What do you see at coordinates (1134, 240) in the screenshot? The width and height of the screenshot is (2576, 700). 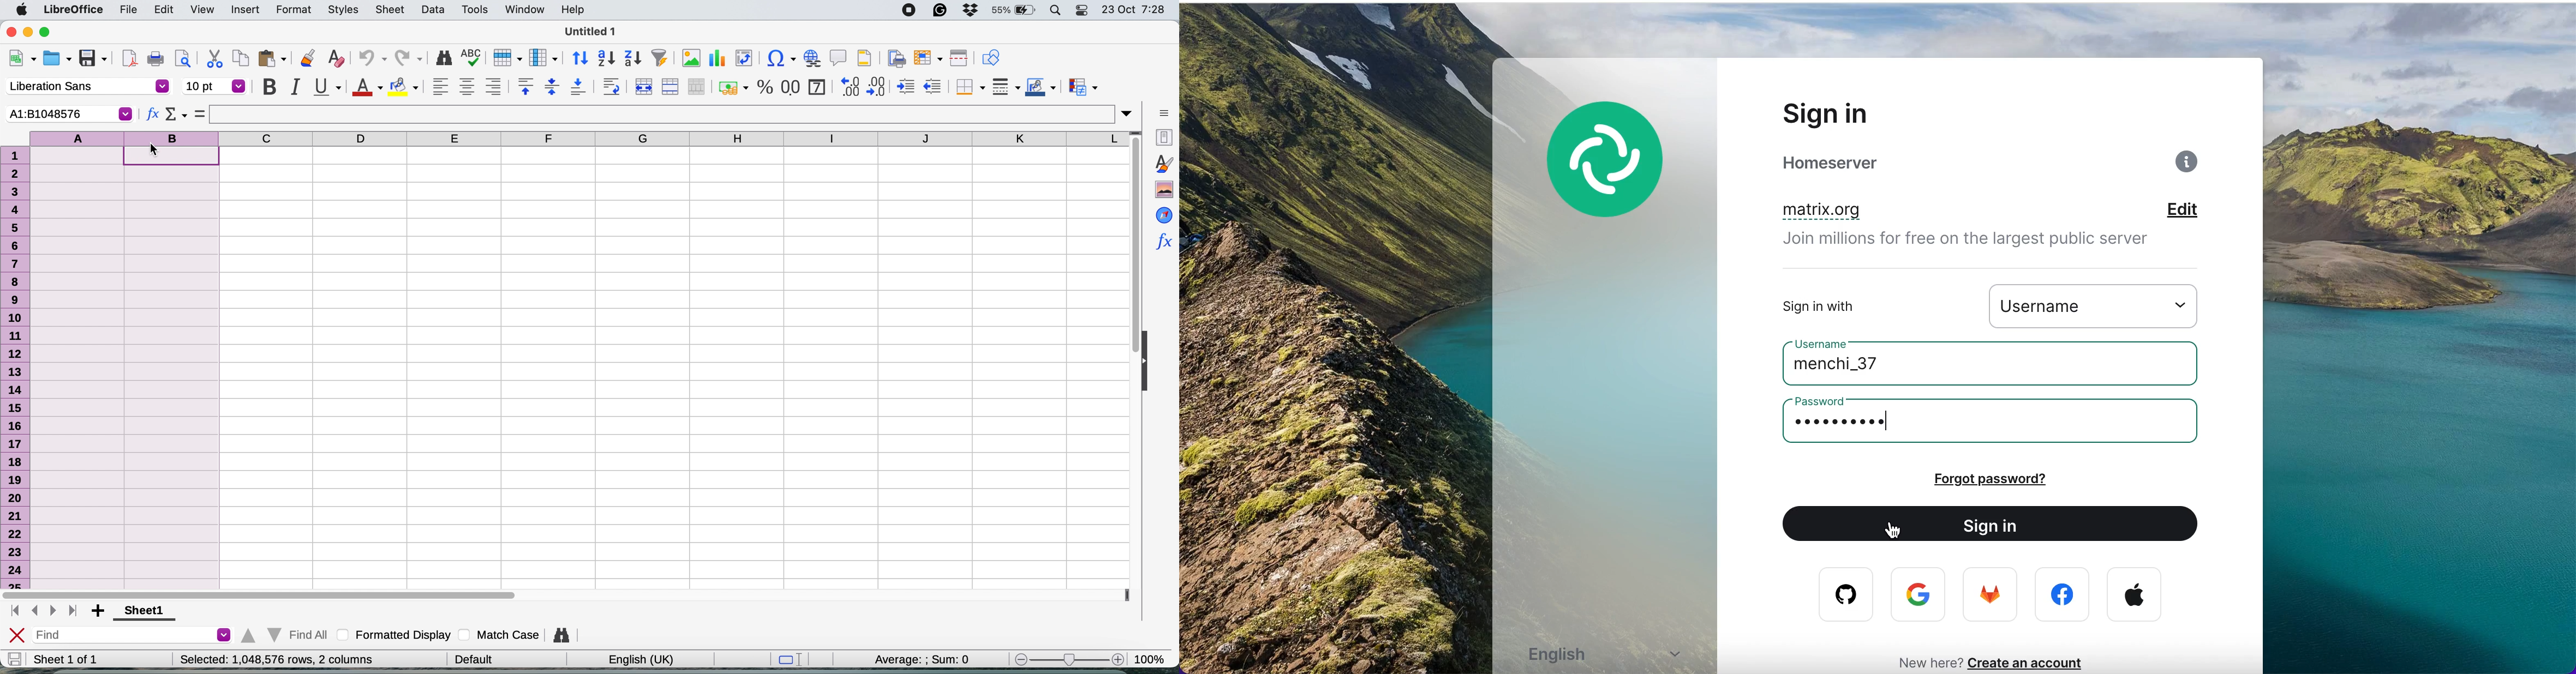 I see `vertical scroll bar` at bounding box center [1134, 240].